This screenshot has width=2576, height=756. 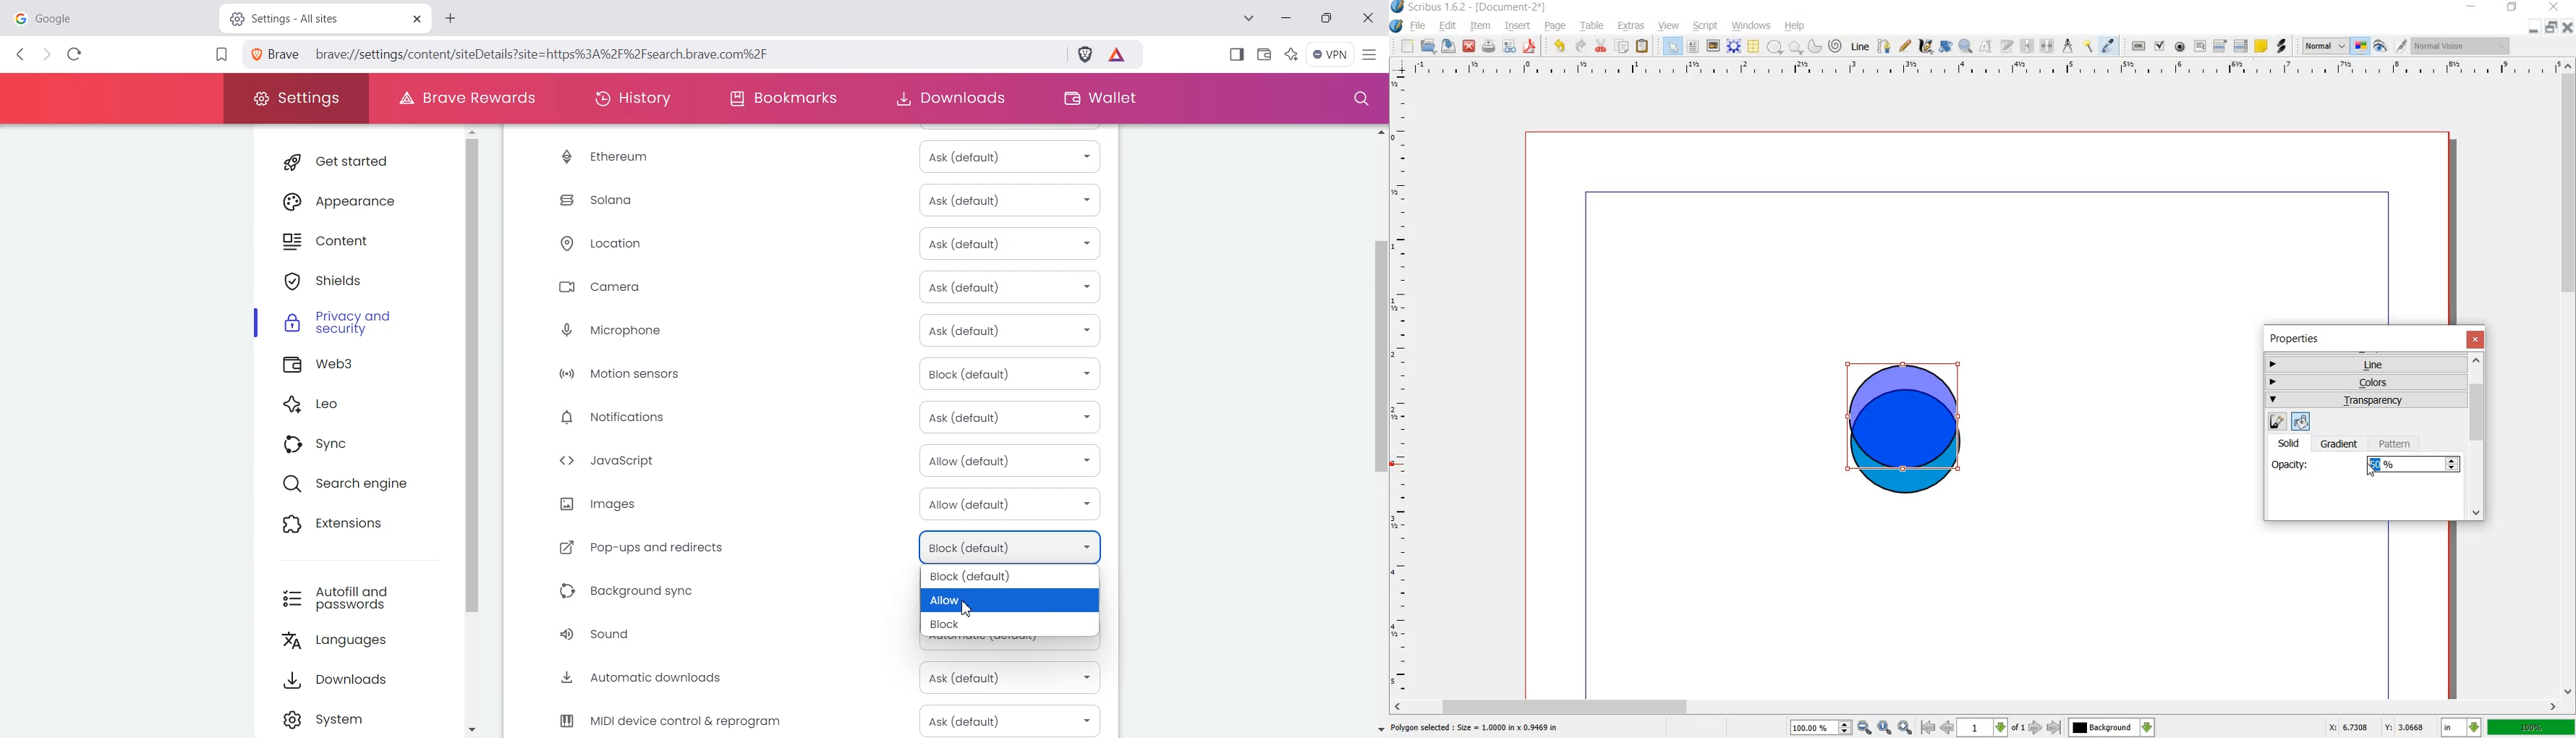 What do you see at coordinates (2049, 47) in the screenshot?
I see `unlink text frames` at bounding box center [2049, 47].